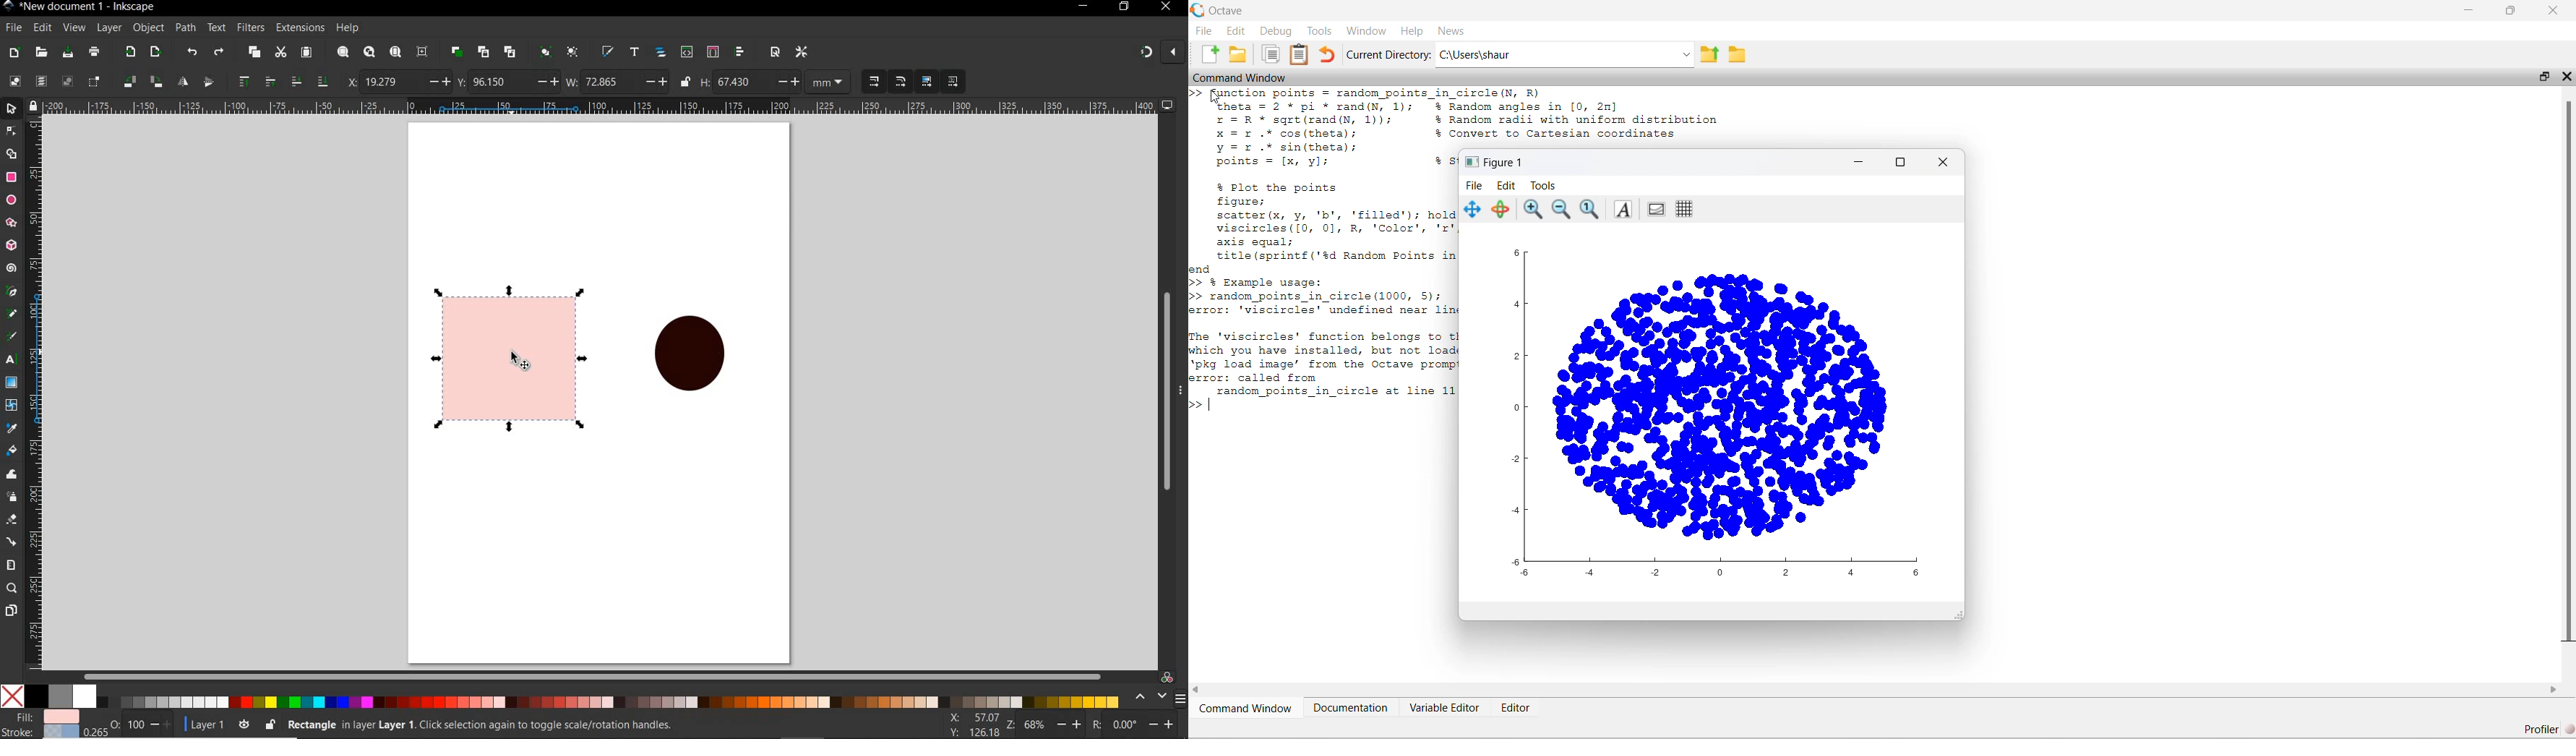 This screenshot has height=756, width=2576. What do you see at coordinates (1085, 5) in the screenshot?
I see `minimize` at bounding box center [1085, 5].